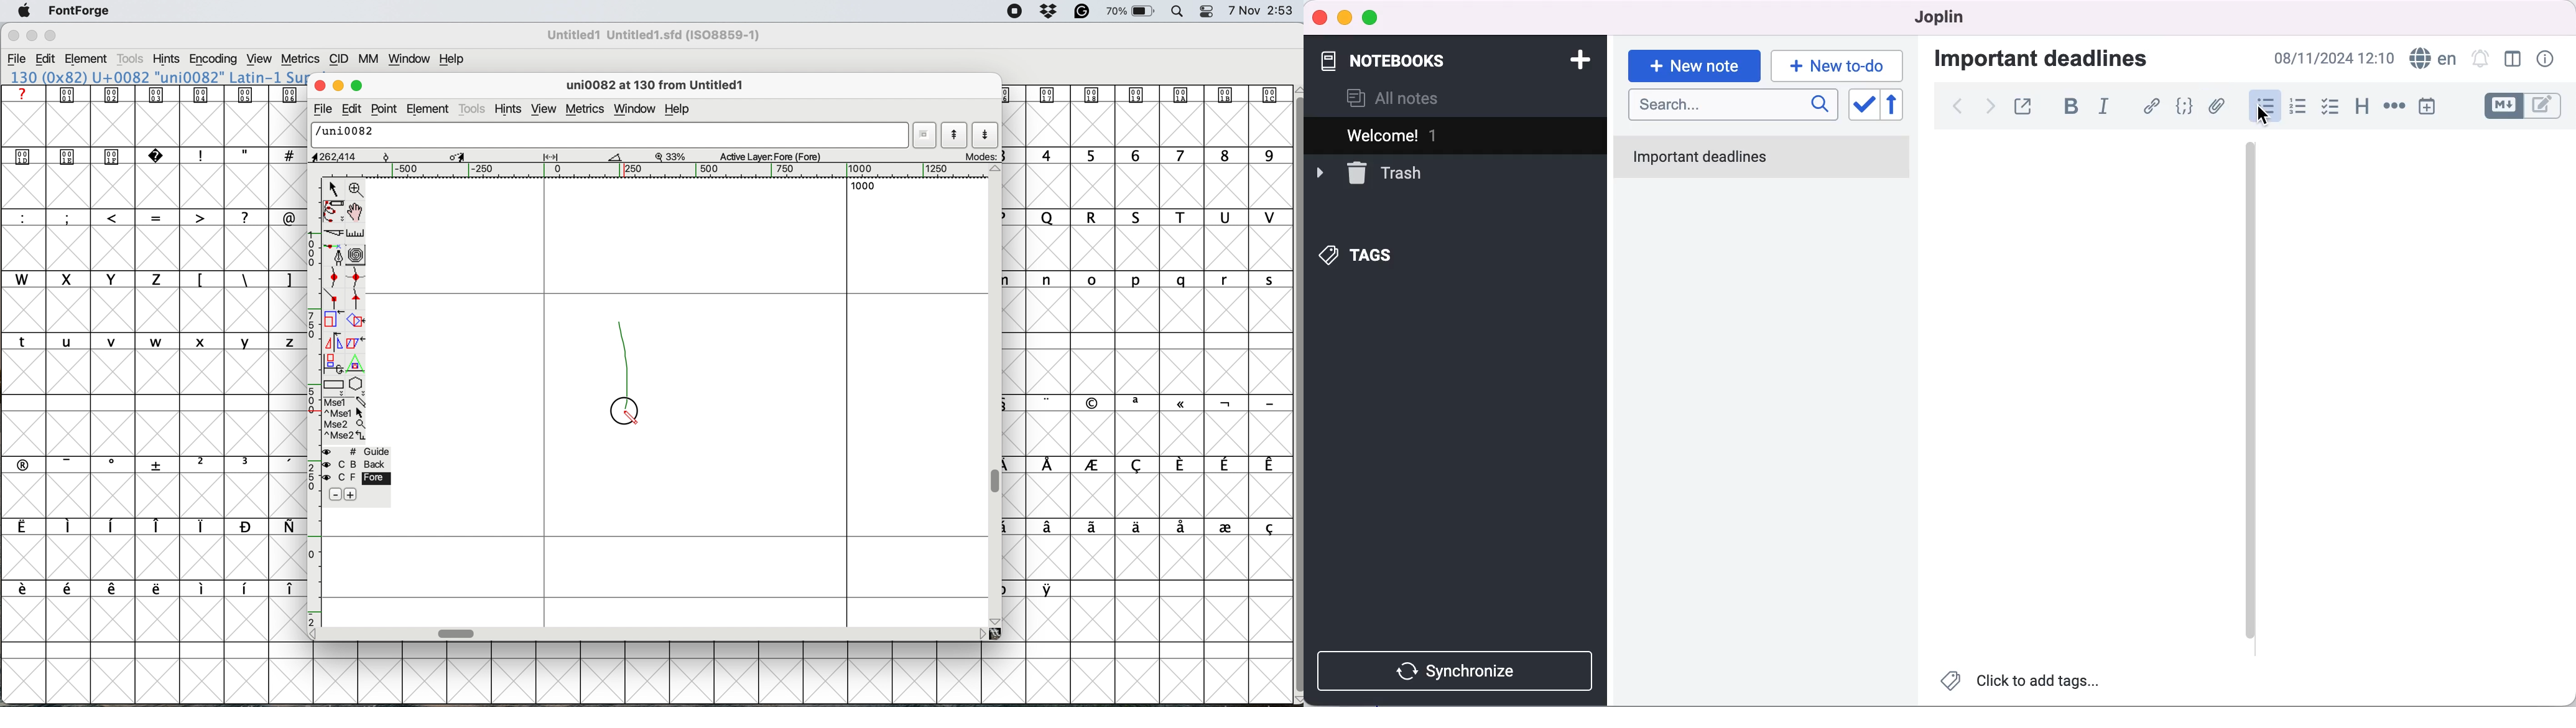  What do you see at coordinates (1899, 108) in the screenshot?
I see `reverse sort order` at bounding box center [1899, 108].